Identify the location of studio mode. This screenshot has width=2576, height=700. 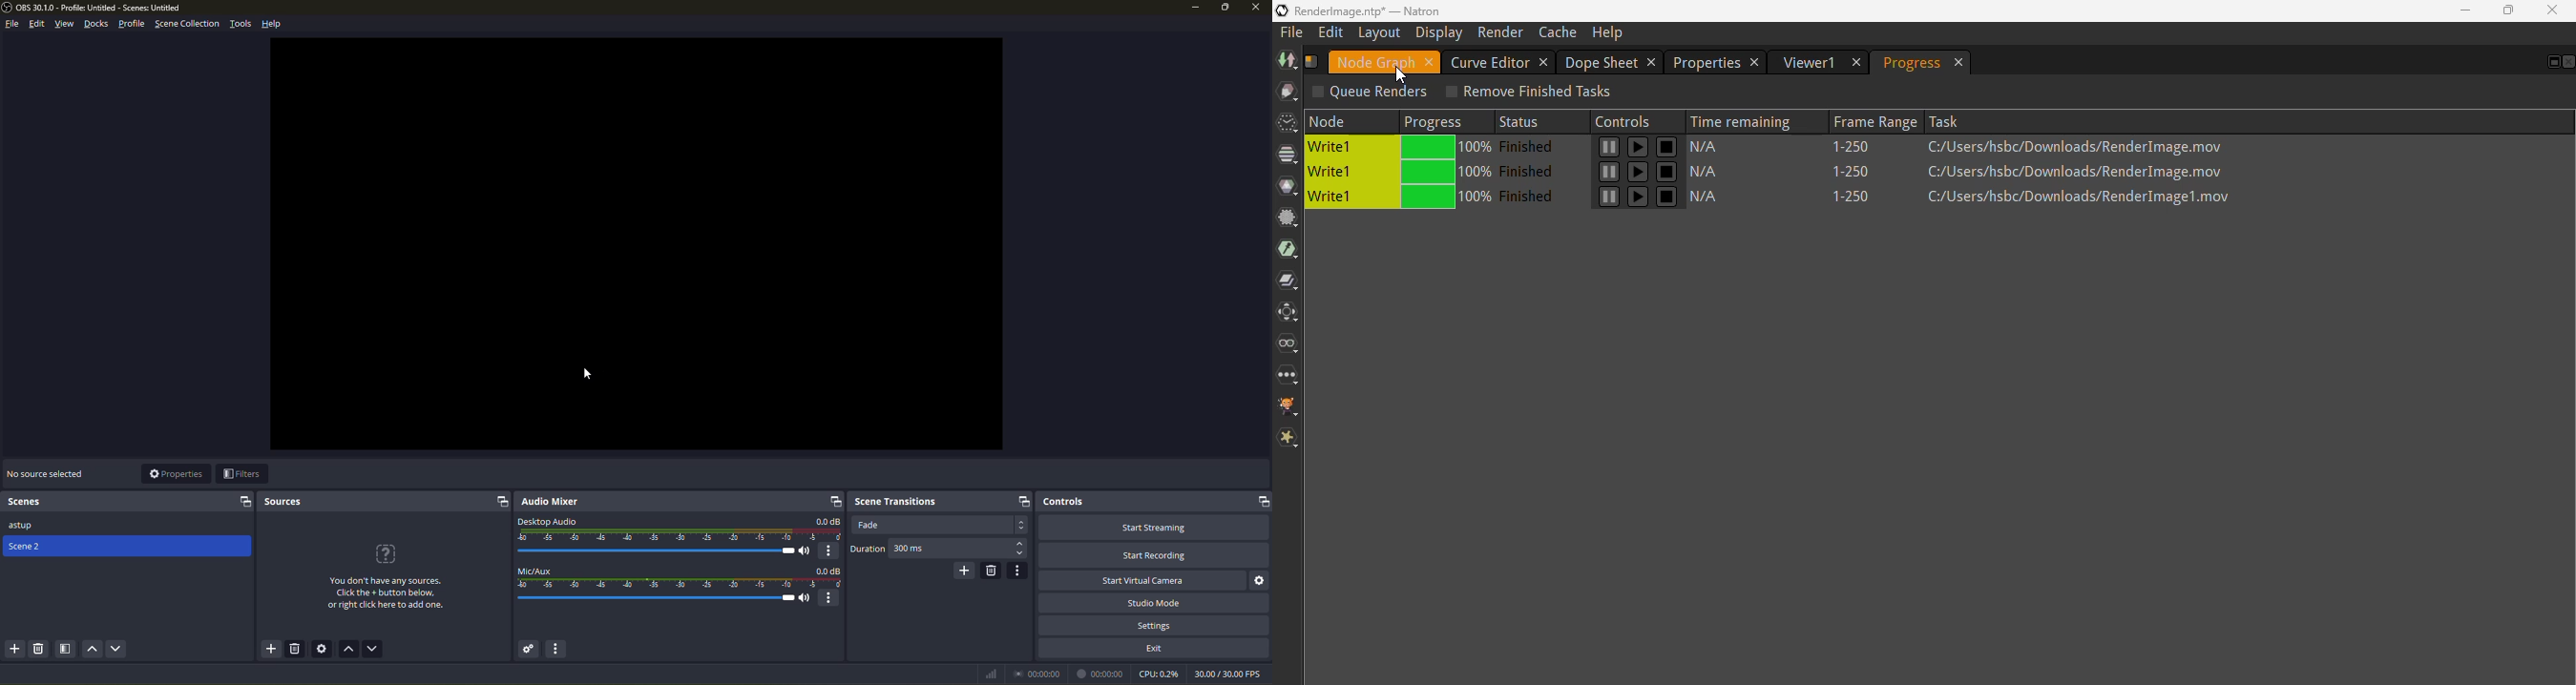
(1156, 603).